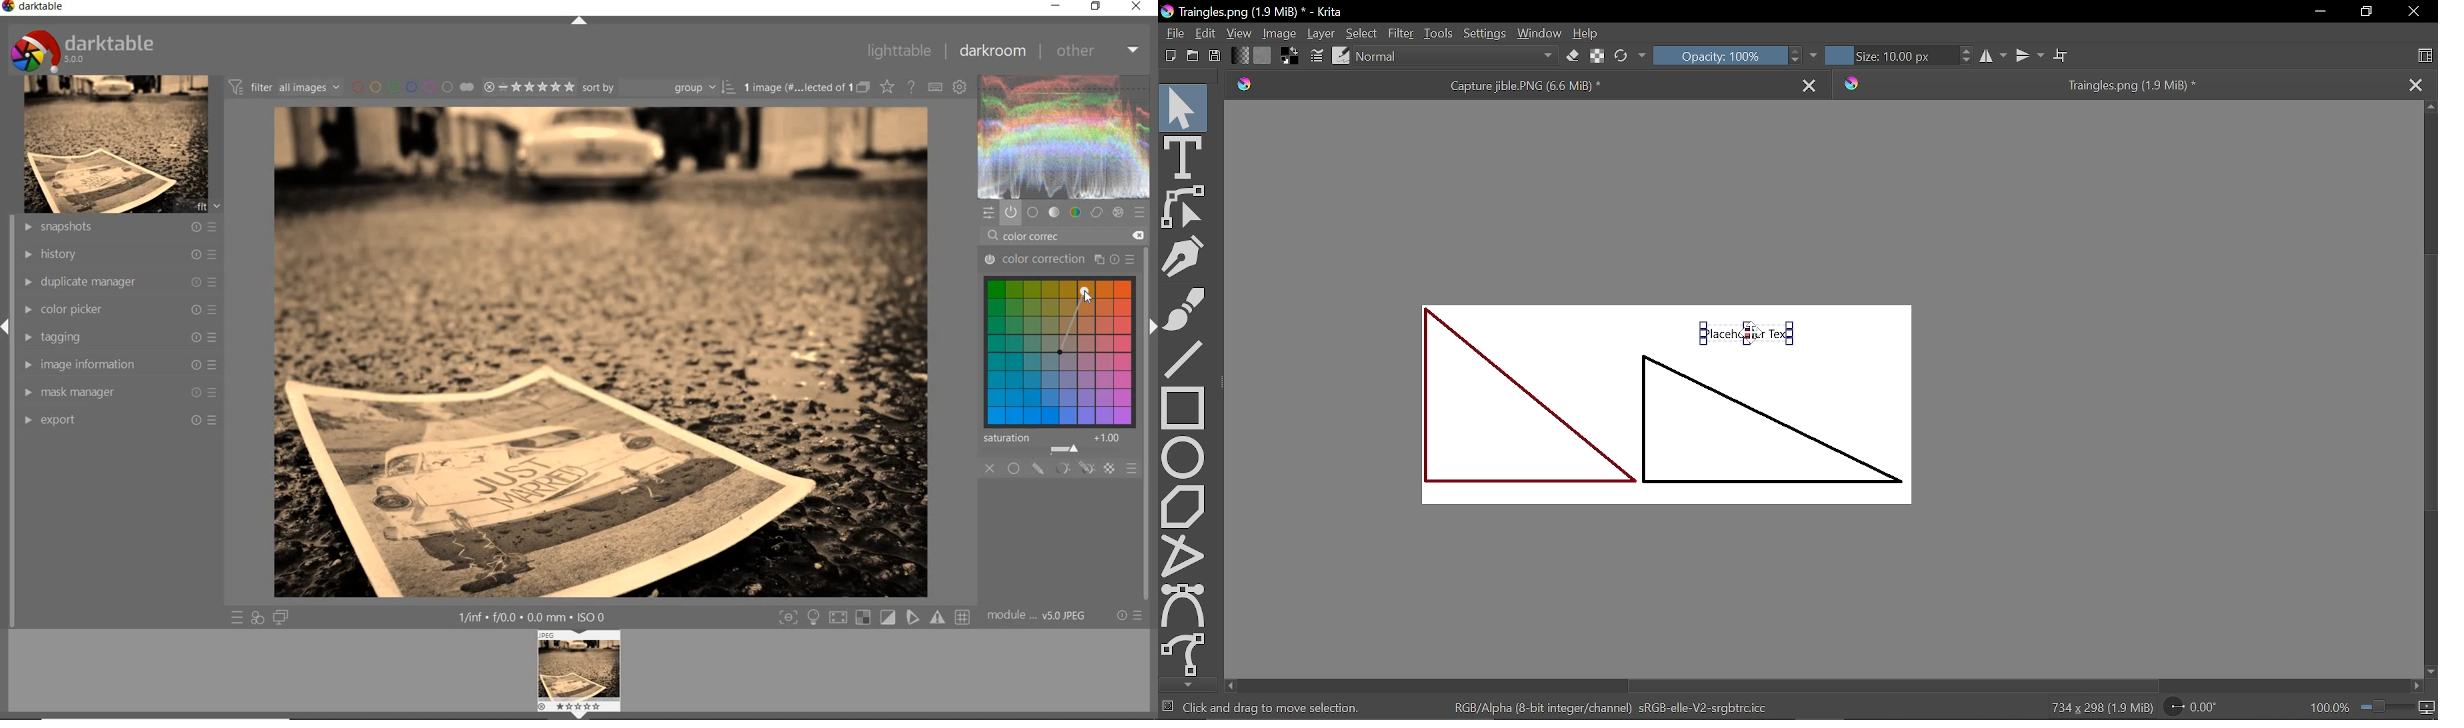  What do you see at coordinates (7, 328) in the screenshot?
I see `expand/collapse` at bounding box center [7, 328].